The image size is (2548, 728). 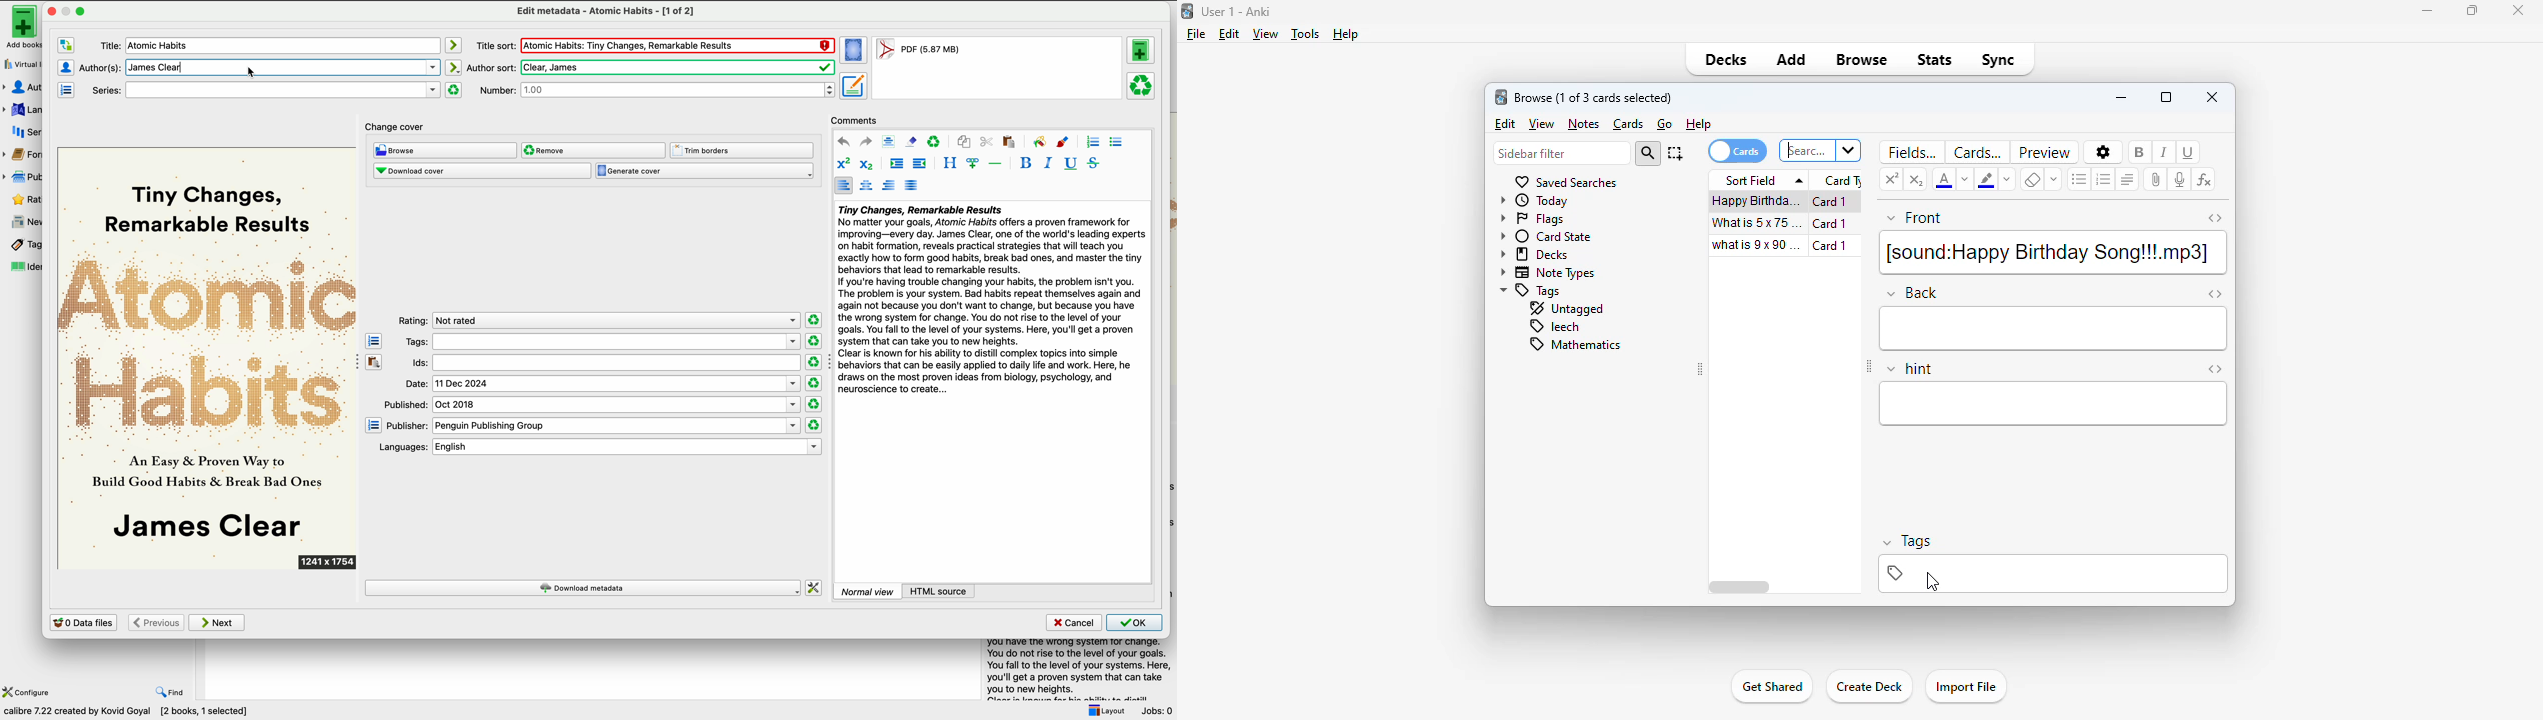 I want to click on saved searches, so click(x=1565, y=182).